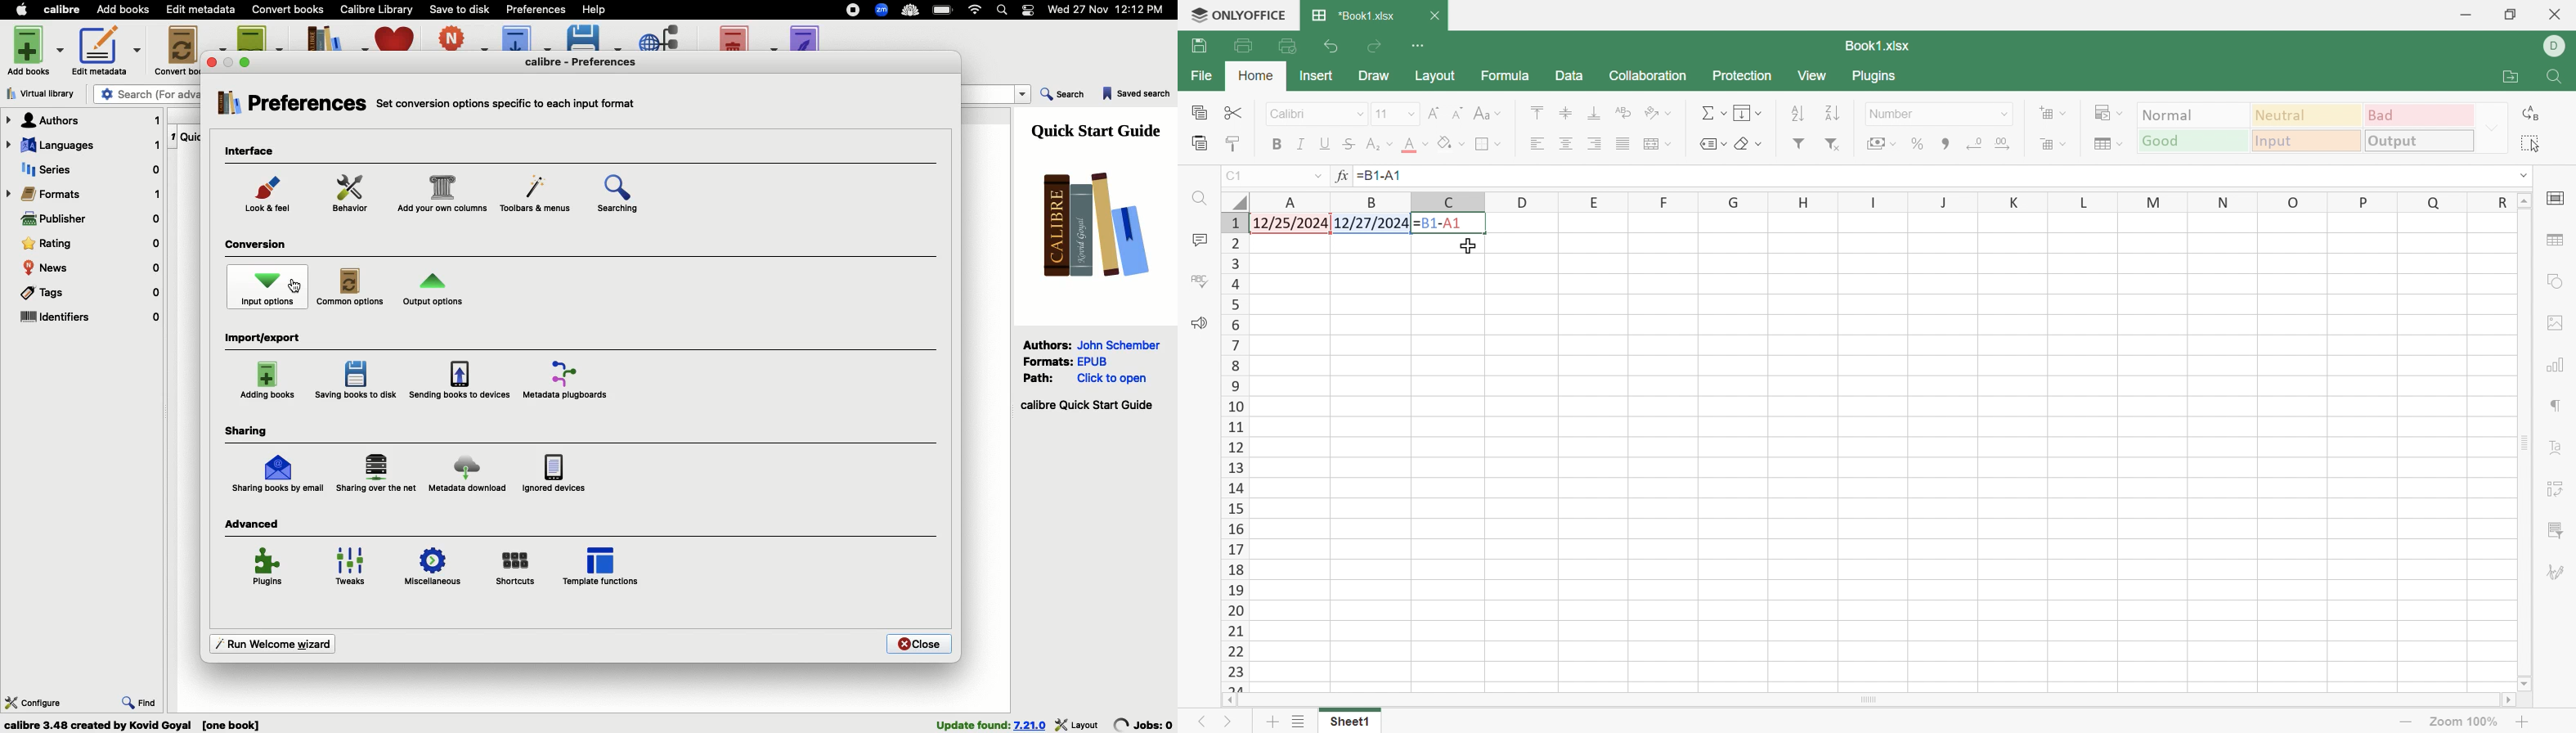 Image resolution: width=2576 pixels, height=756 pixels. Describe the element at coordinates (1285, 45) in the screenshot. I see `Quick Print` at that location.